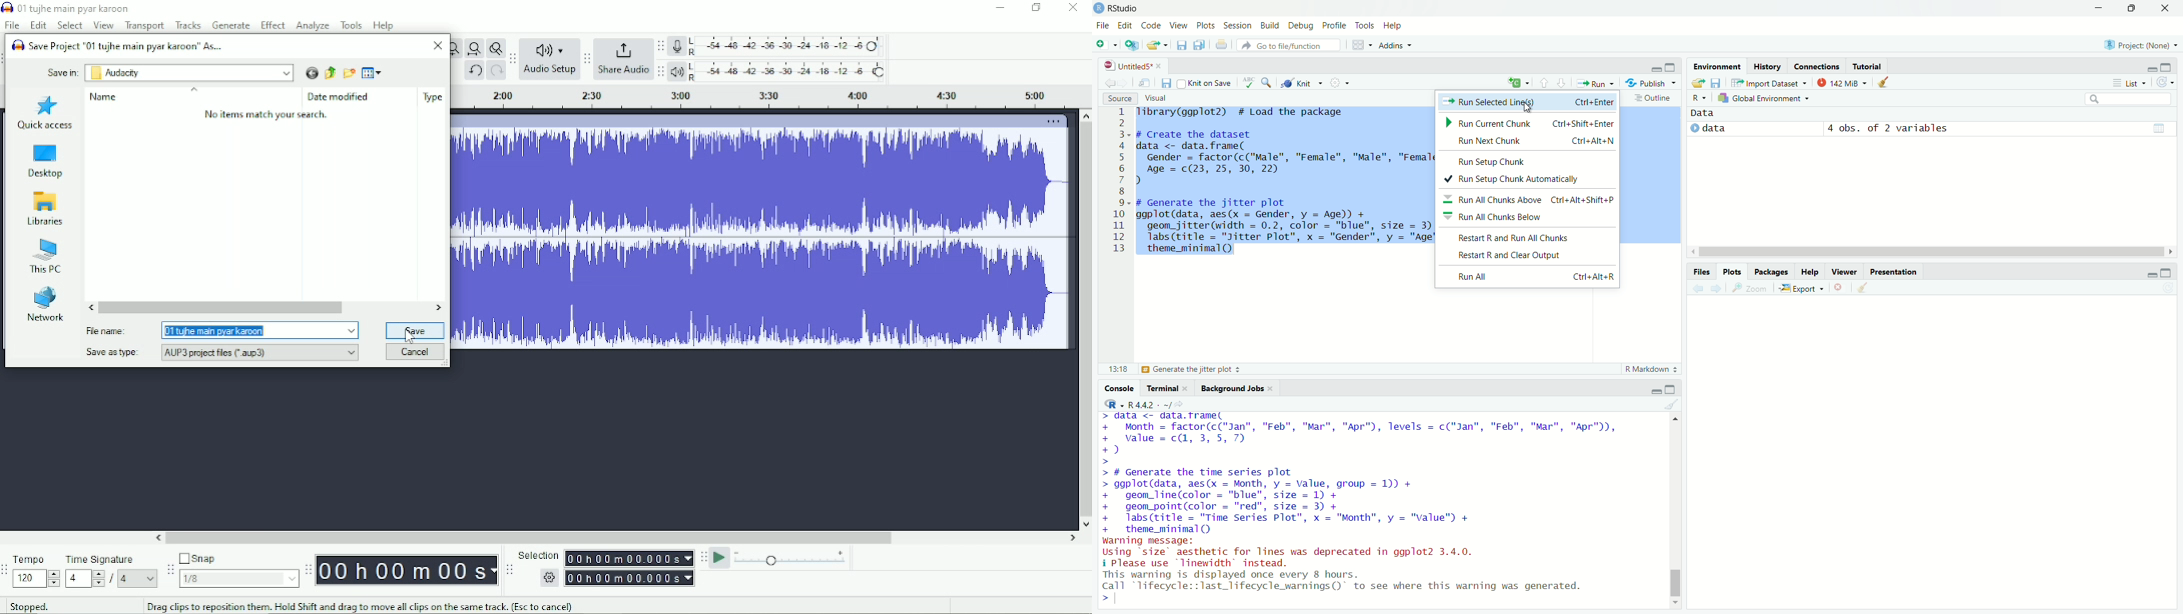  I want to click on tools, so click(1367, 24).